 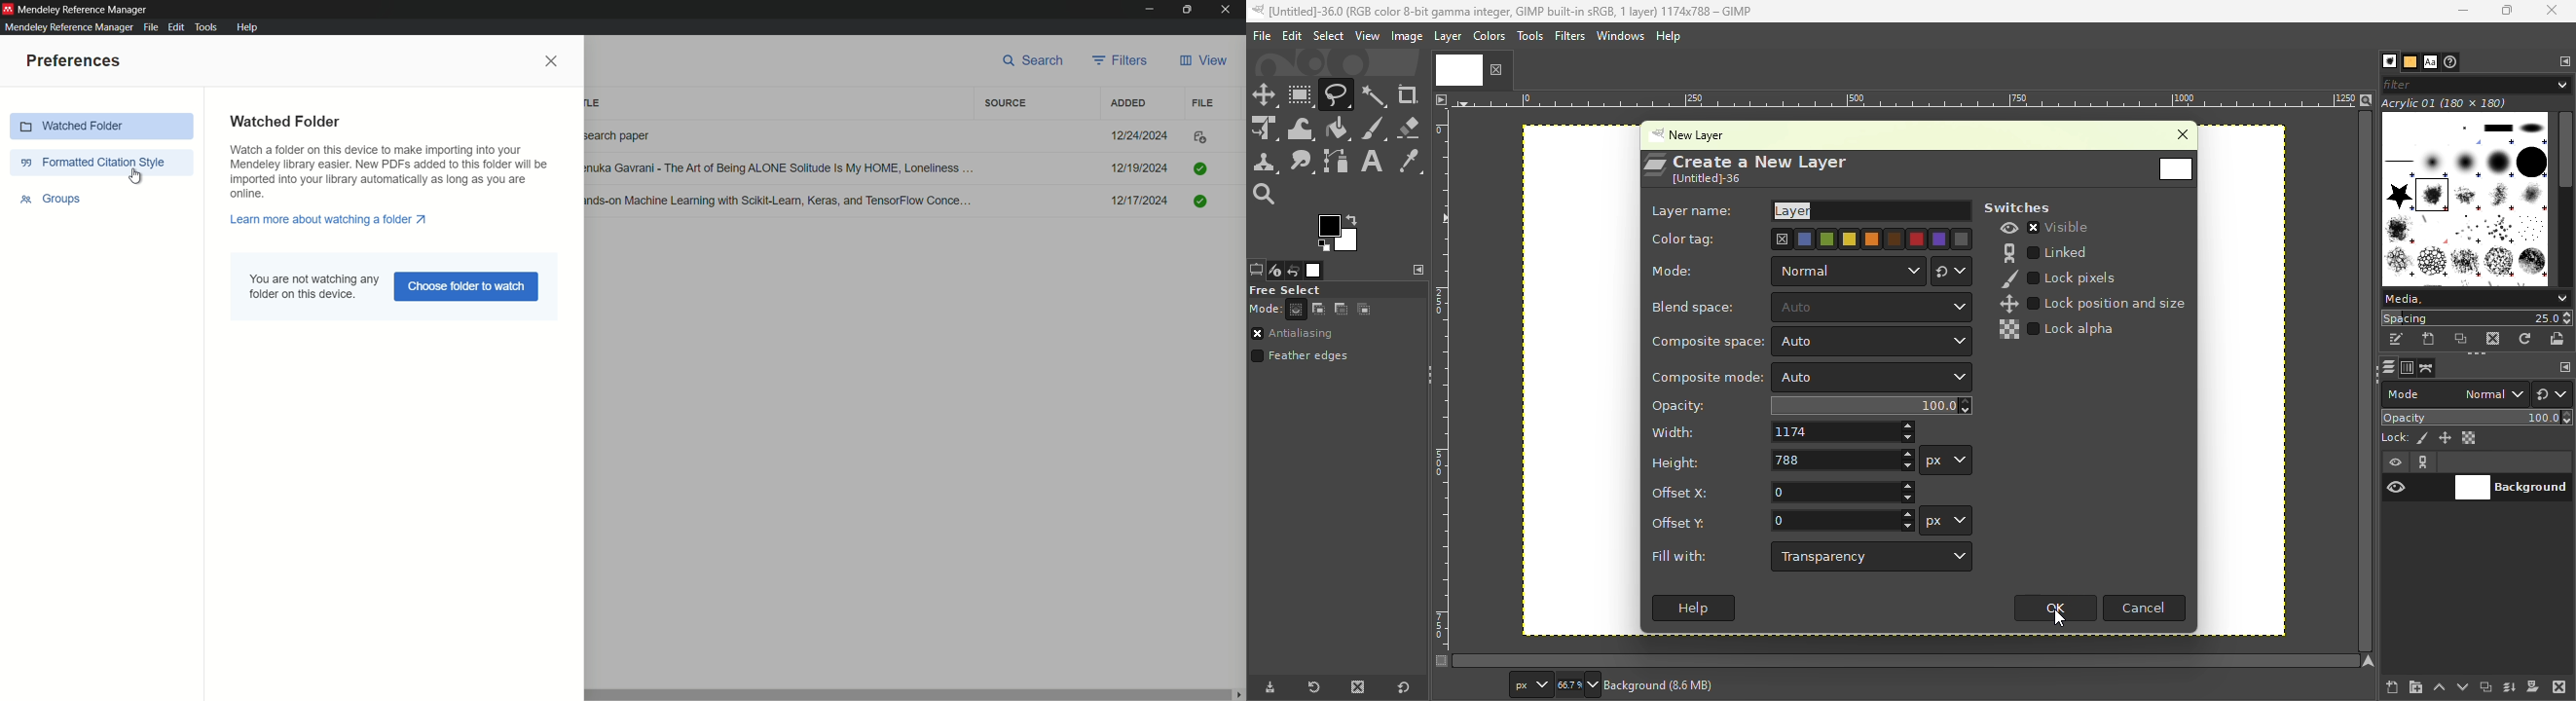 What do you see at coordinates (8, 8) in the screenshot?
I see `app icon` at bounding box center [8, 8].